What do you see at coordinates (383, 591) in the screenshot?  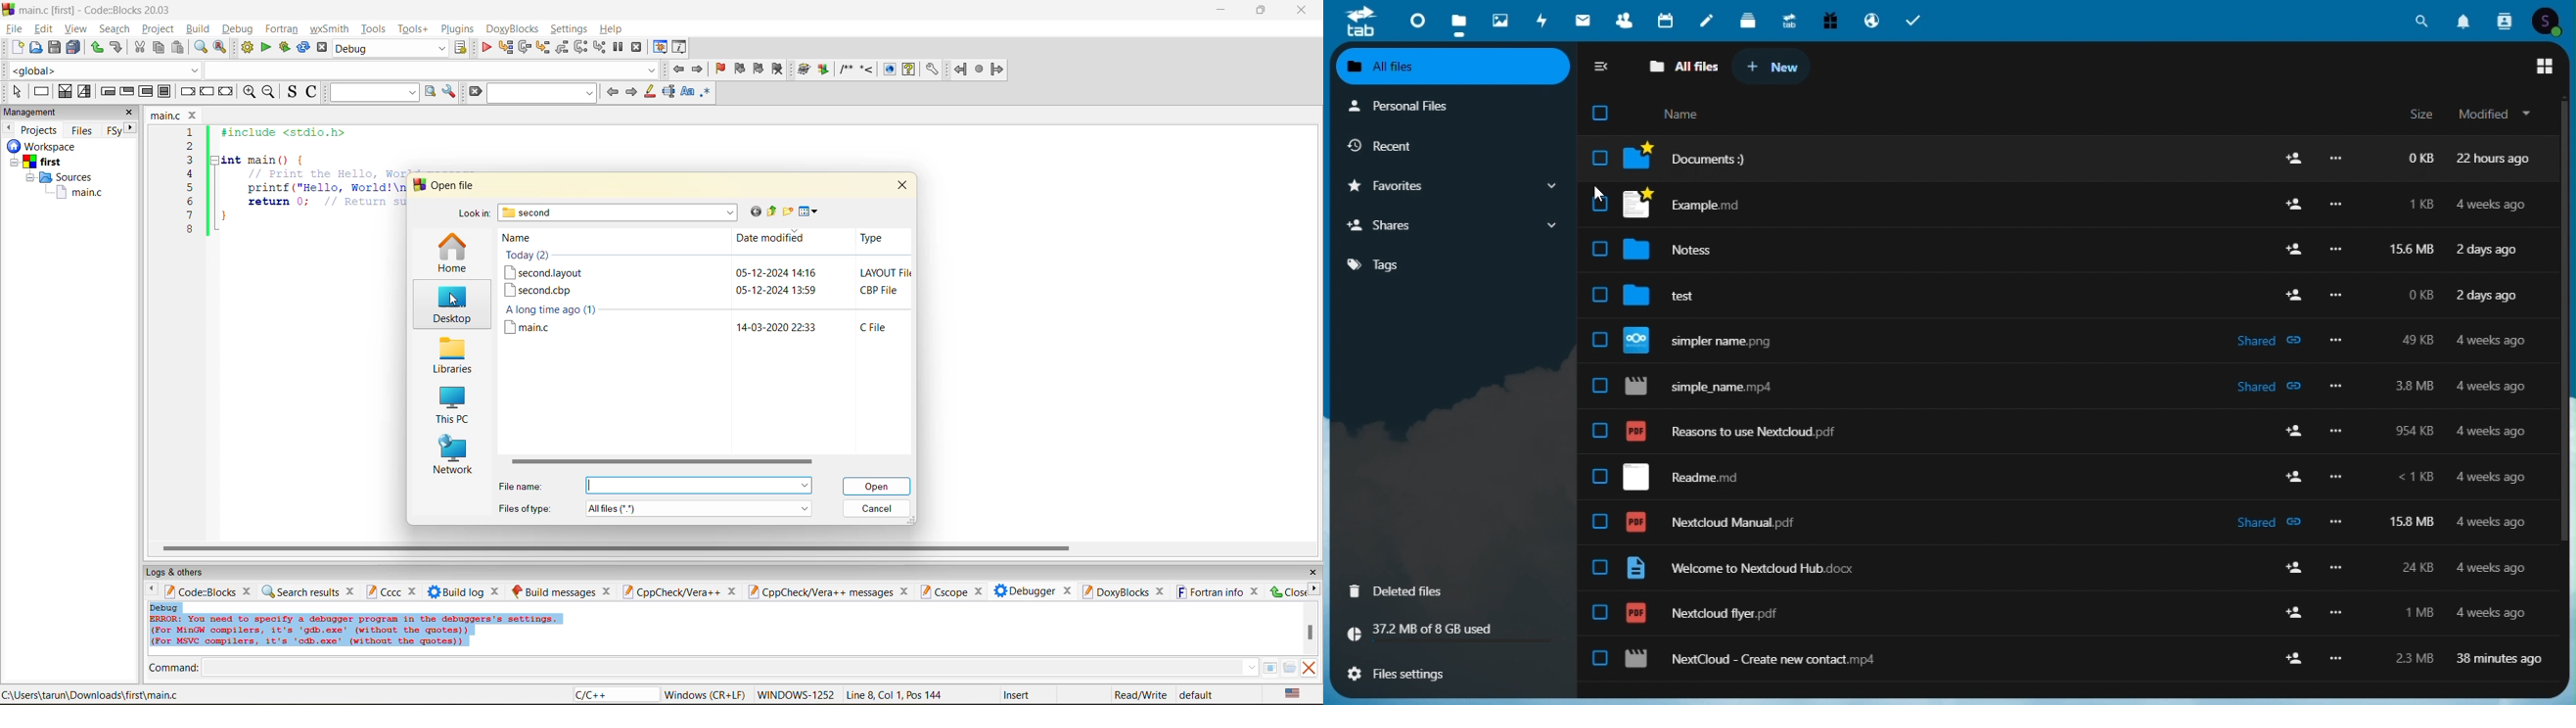 I see `cccc` at bounding box center [383, 591].